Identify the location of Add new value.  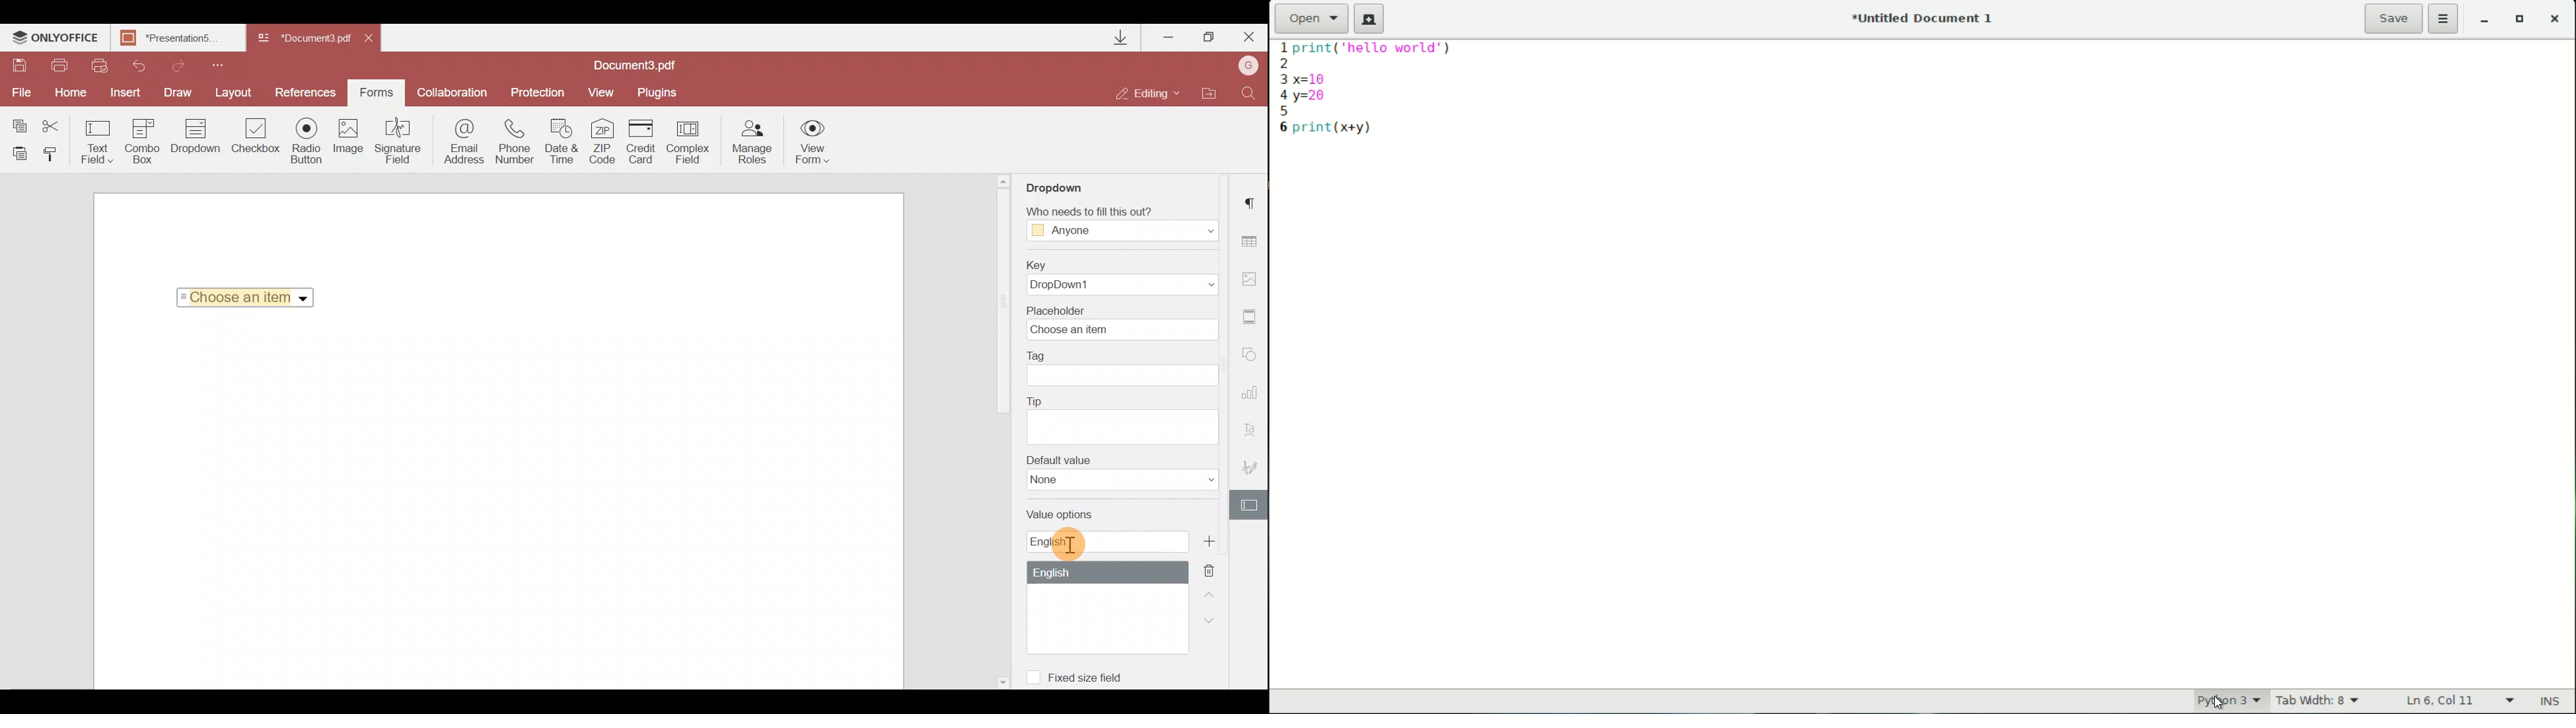
(1215, 541).